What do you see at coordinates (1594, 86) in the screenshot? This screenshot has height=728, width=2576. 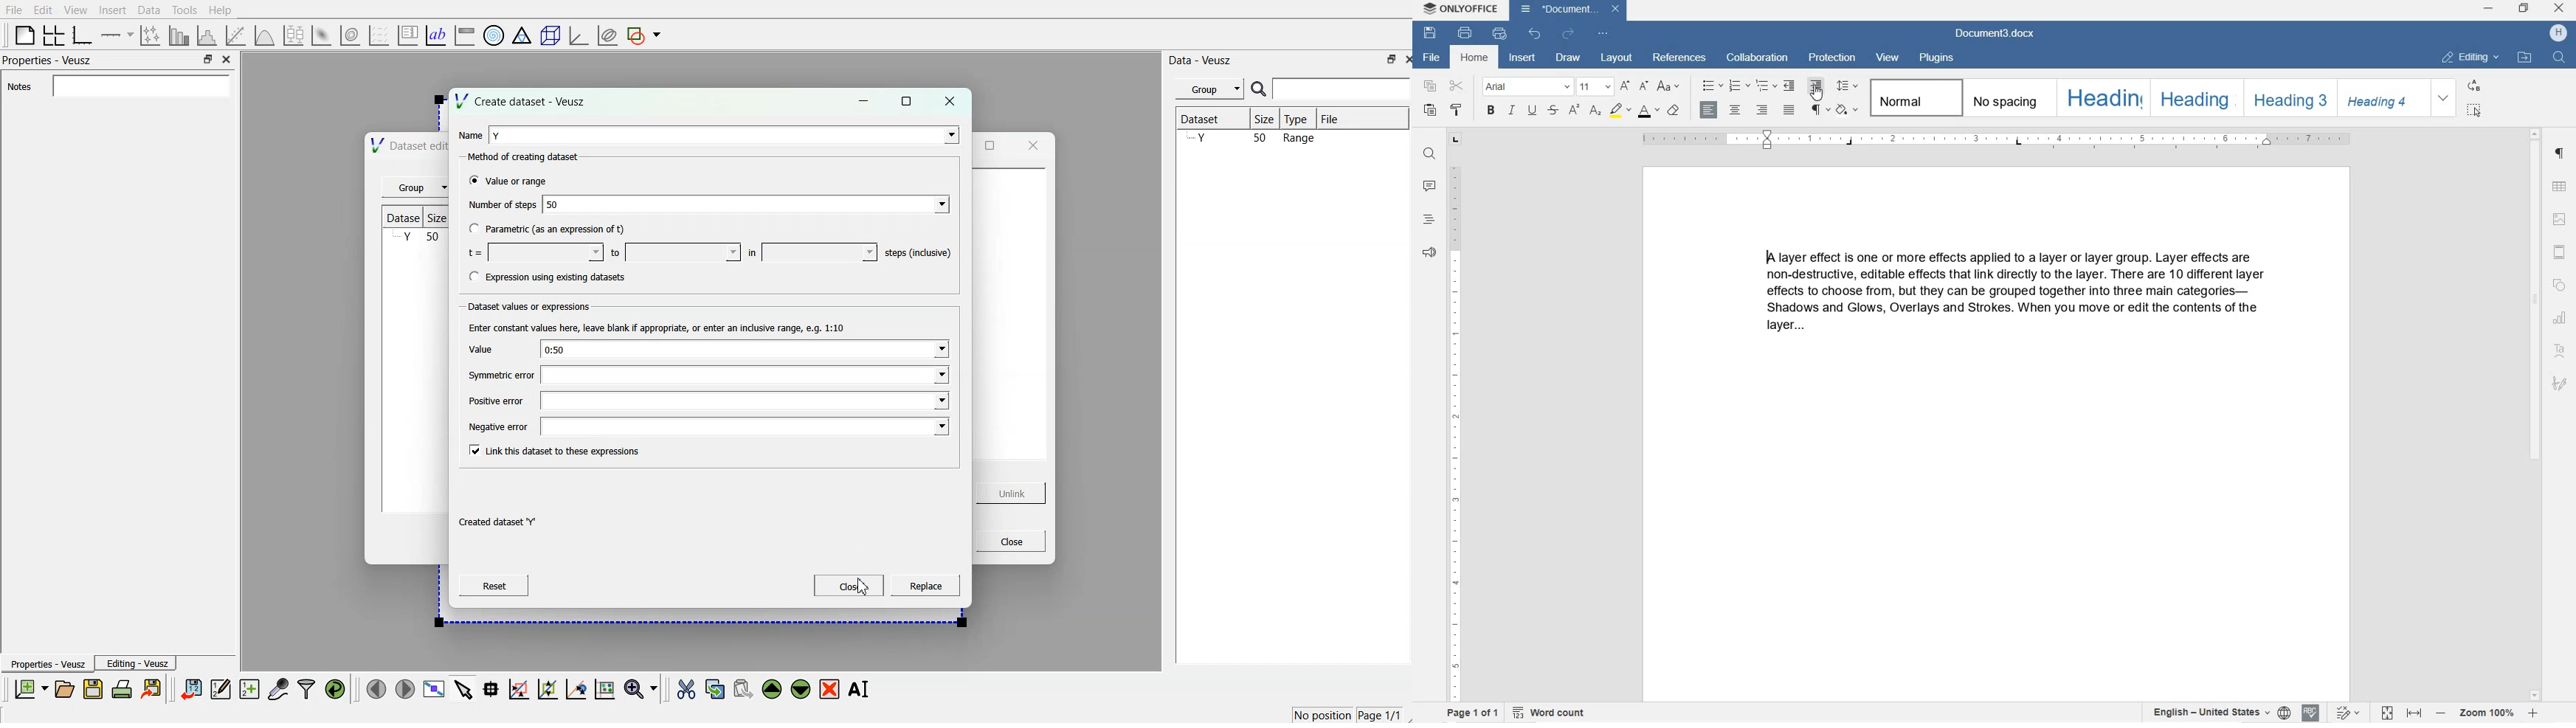 I see `FONT SIZE` at bounding box center [1594, 86].